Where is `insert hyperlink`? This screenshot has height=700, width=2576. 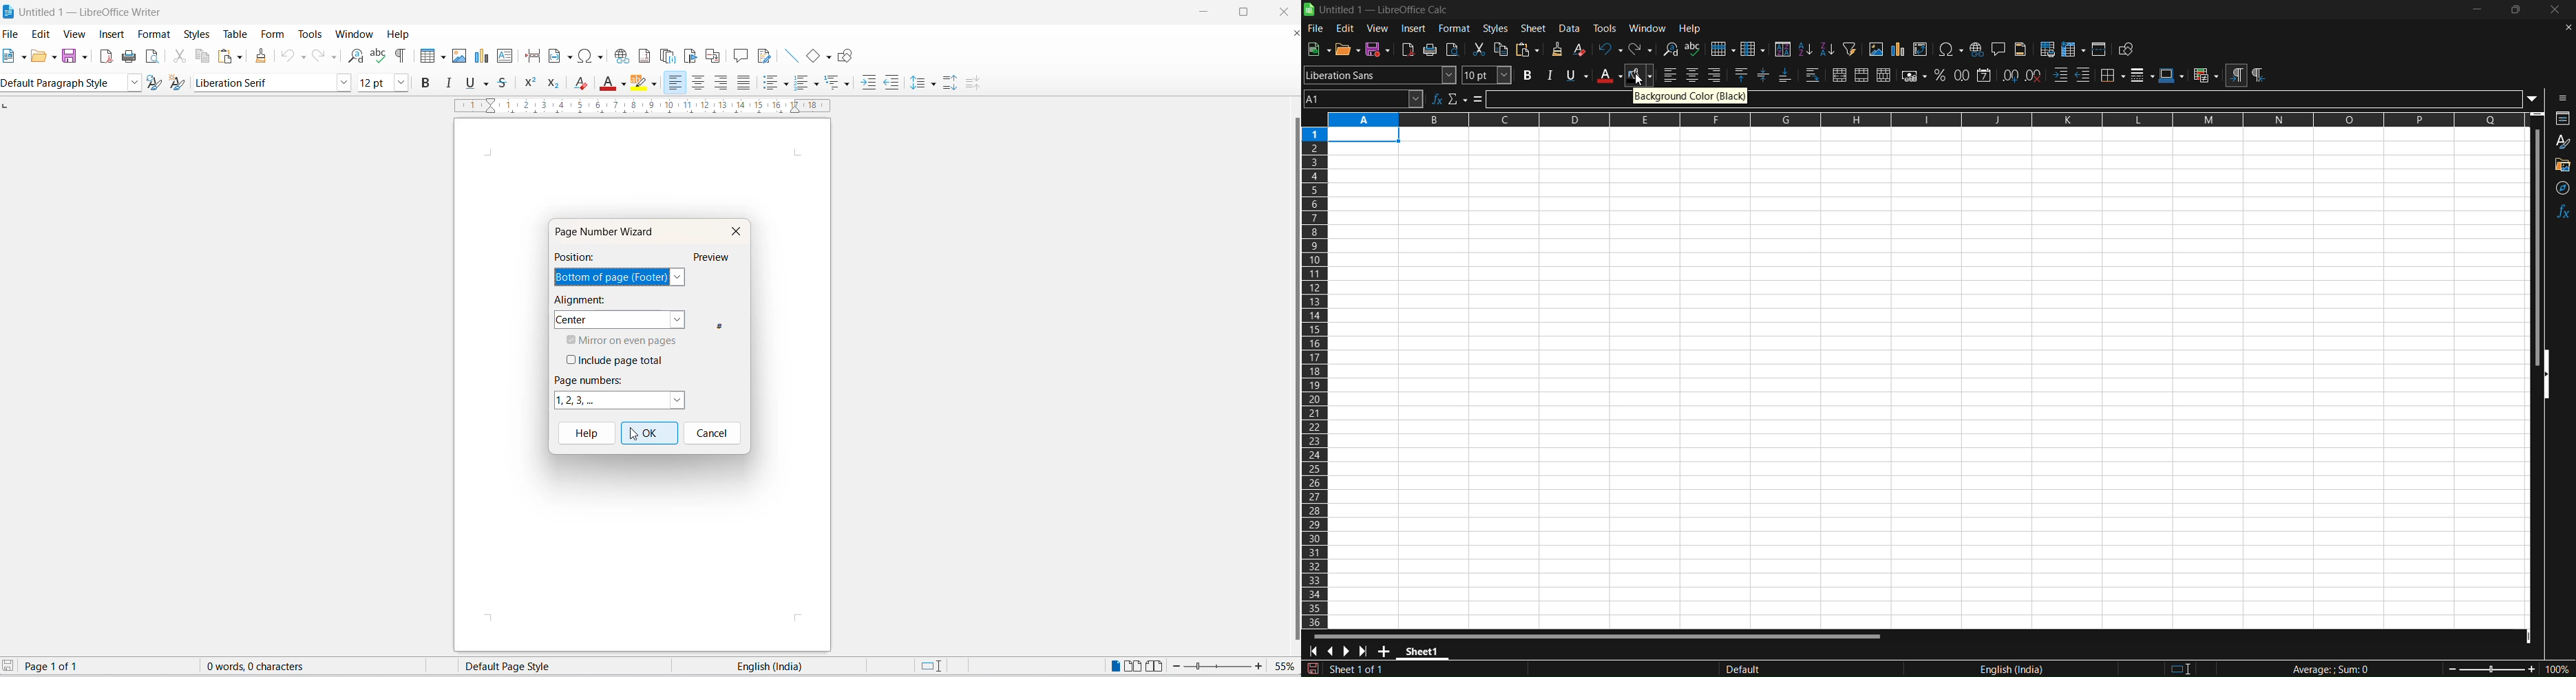 insert hyperlink is located at coordinates (1976, 49).